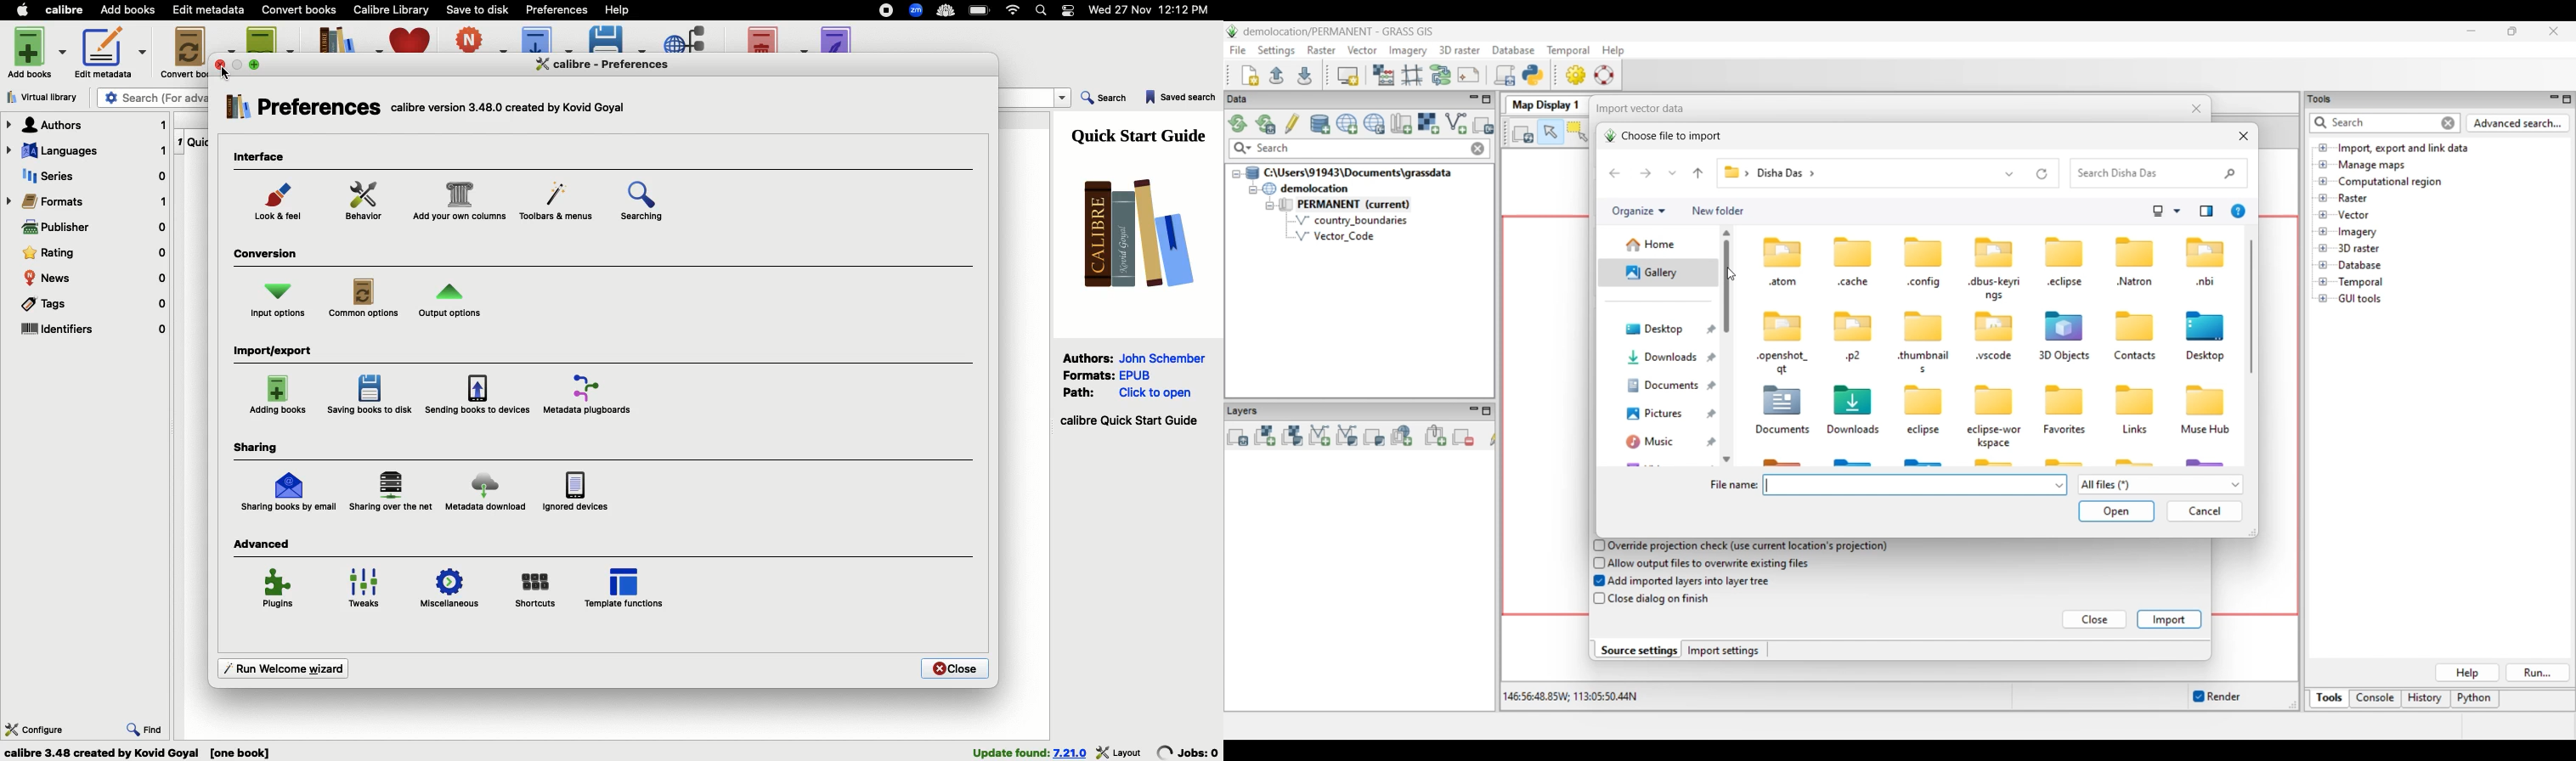  Describe the element at coordinates (221, 65) in the screenshot. I see `close` at that location.